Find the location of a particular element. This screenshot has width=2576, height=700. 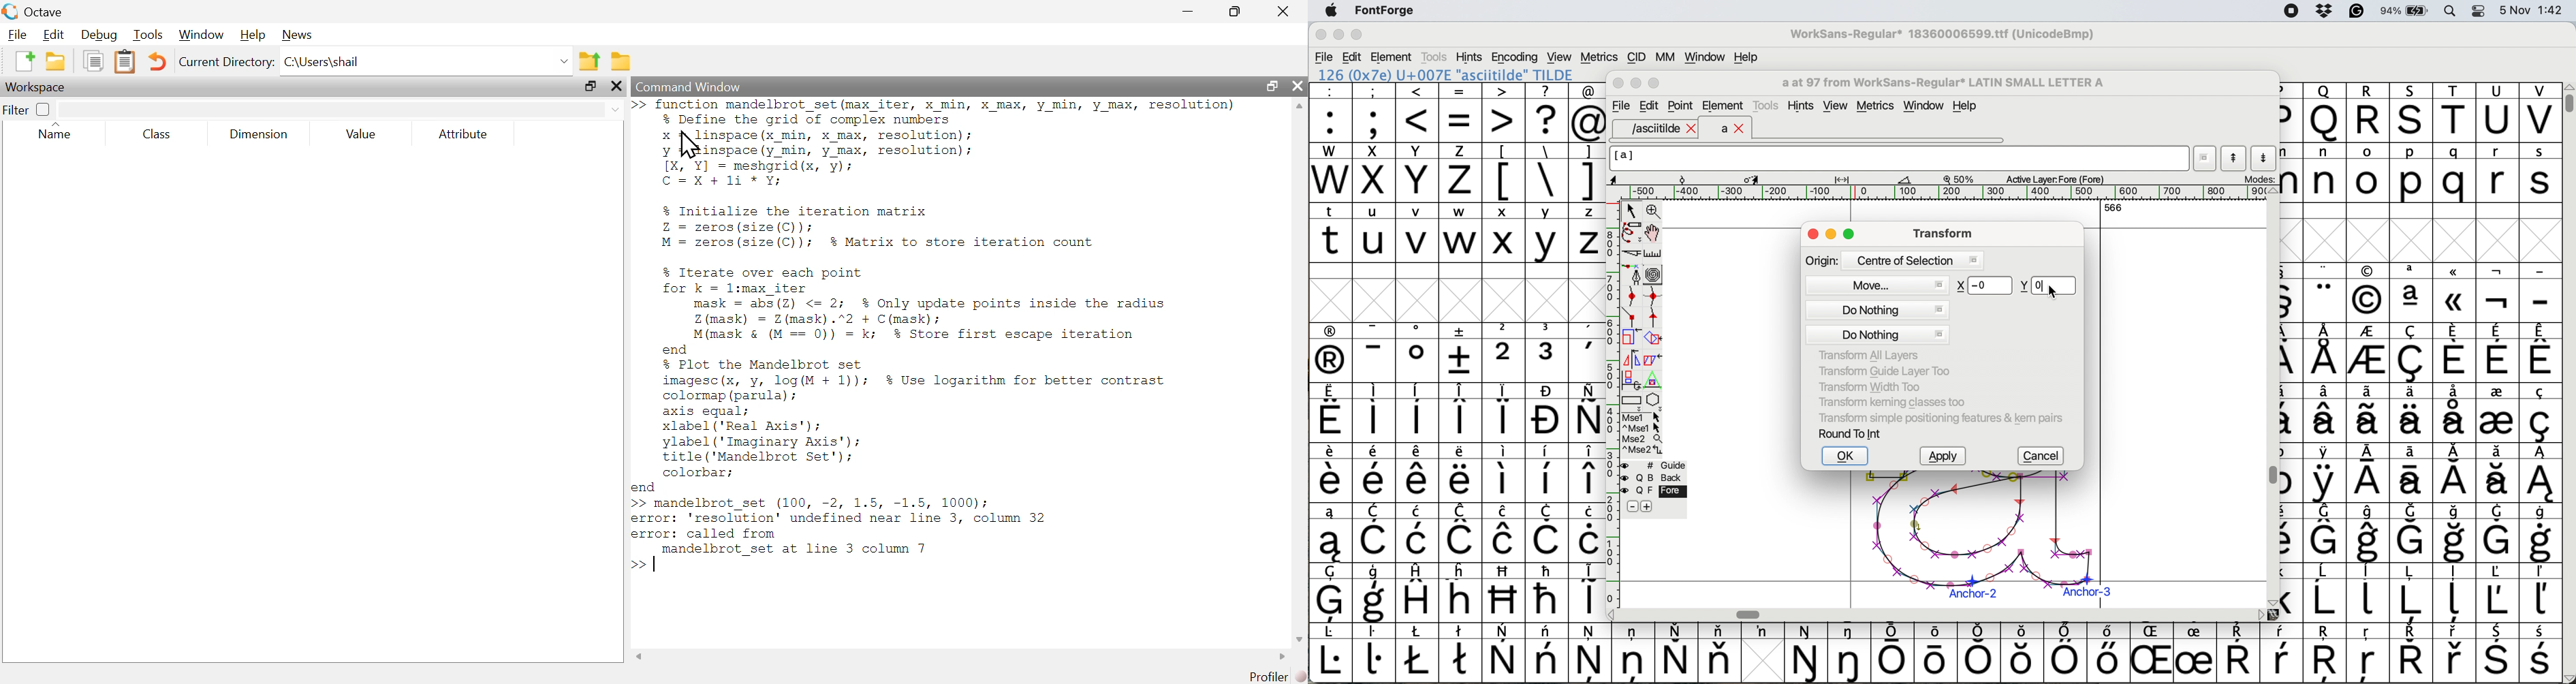

symbol is located at coordinates (2327, 412).